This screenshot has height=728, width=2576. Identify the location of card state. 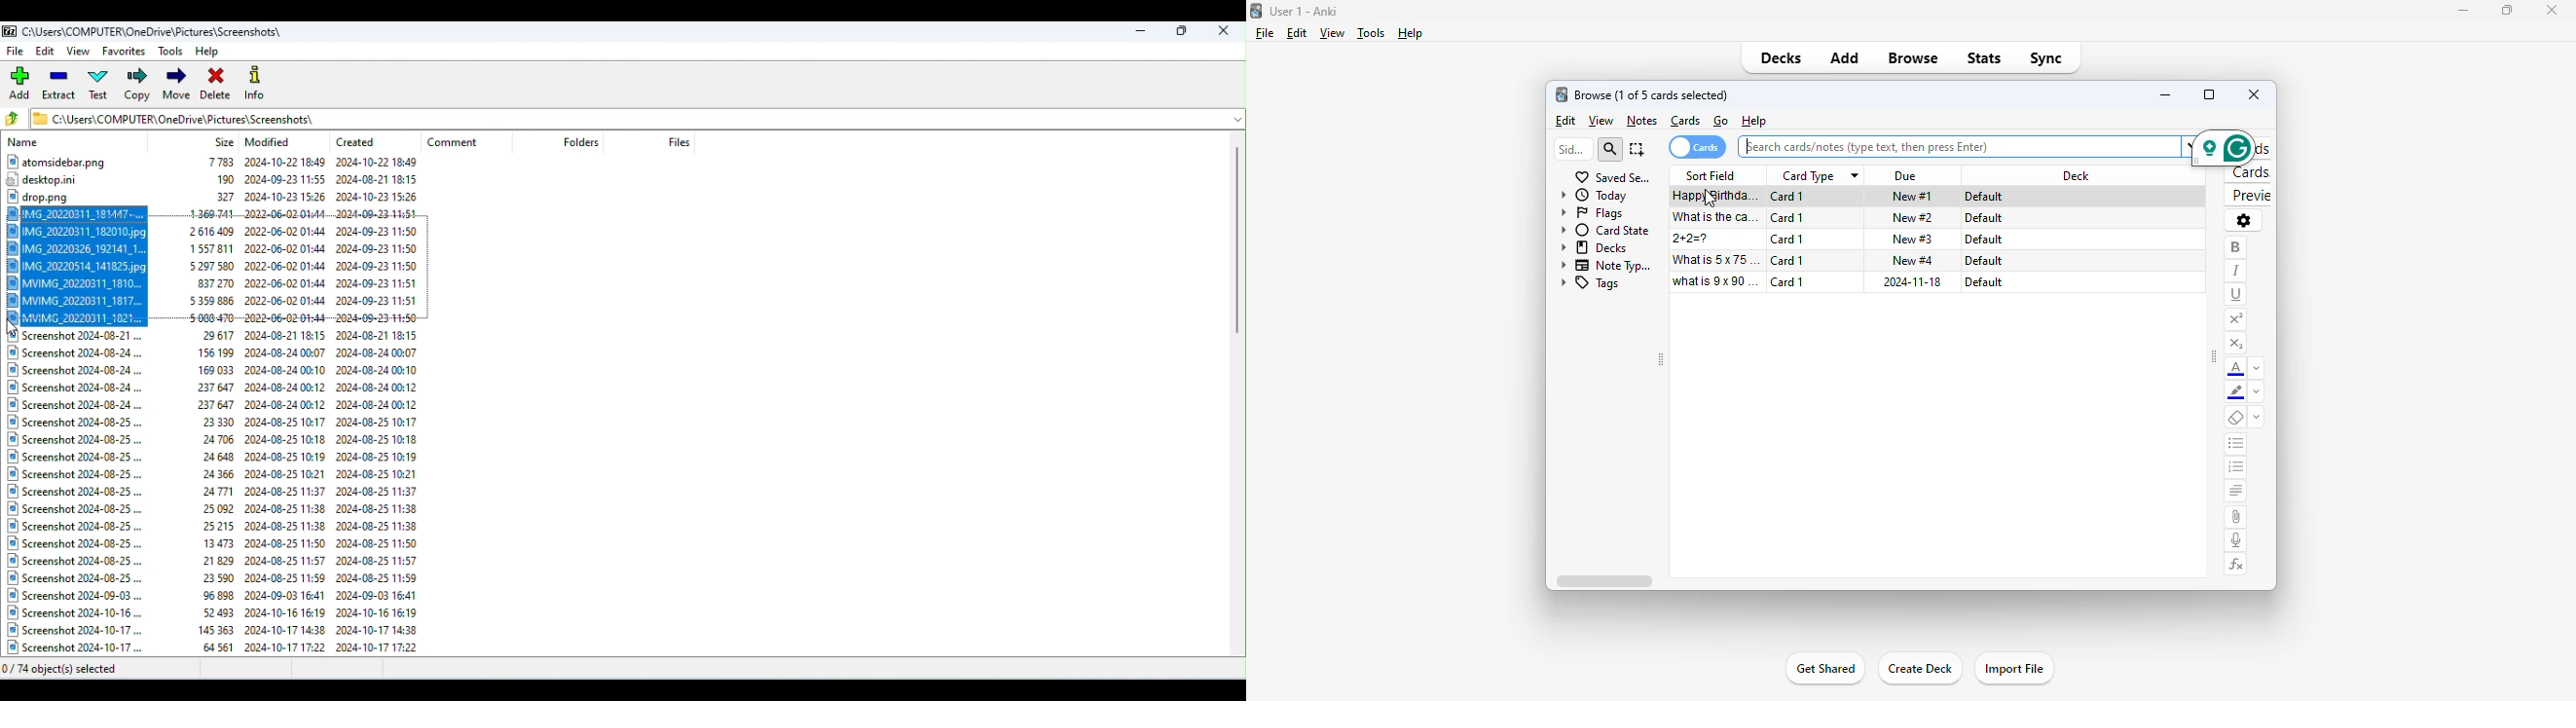
(1606, 231).